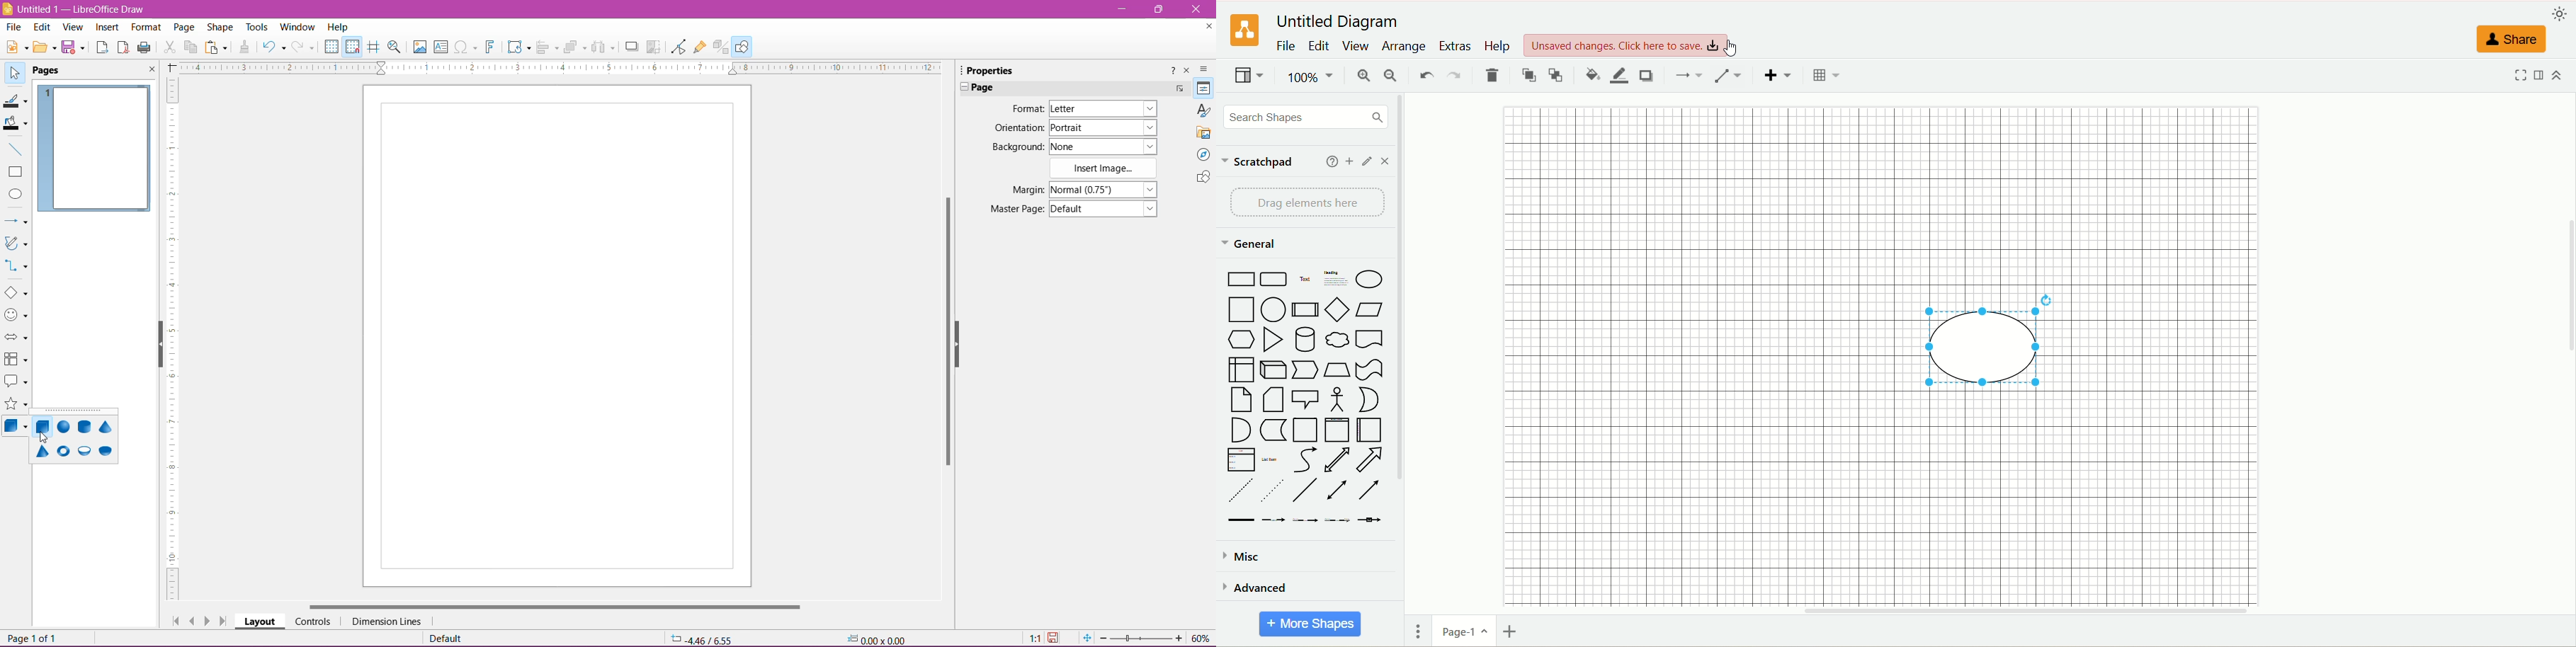 The image size is (2576, 672). What do you see at coordinates (1241, 370) in the screenshot?
I see `internal storage` at bounding box center [1241, 370].